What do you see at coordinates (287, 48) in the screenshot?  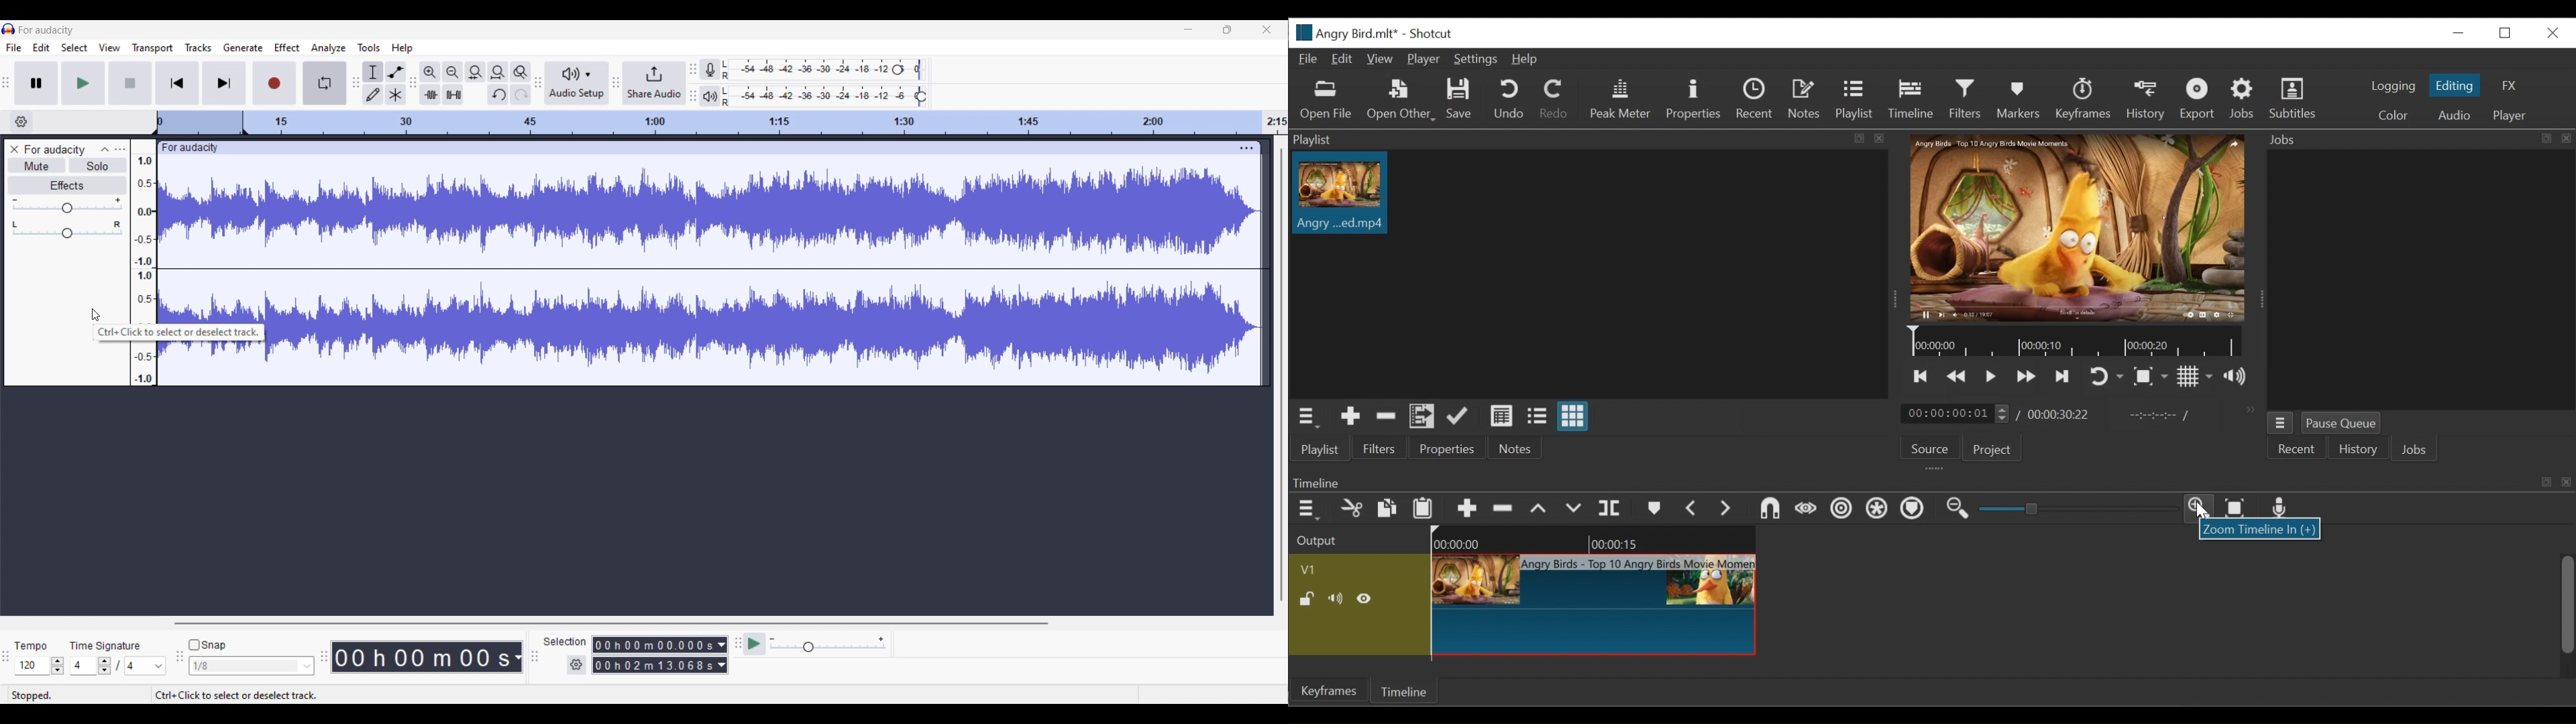 I see `Effect menu` at bounding box center [287, 48].